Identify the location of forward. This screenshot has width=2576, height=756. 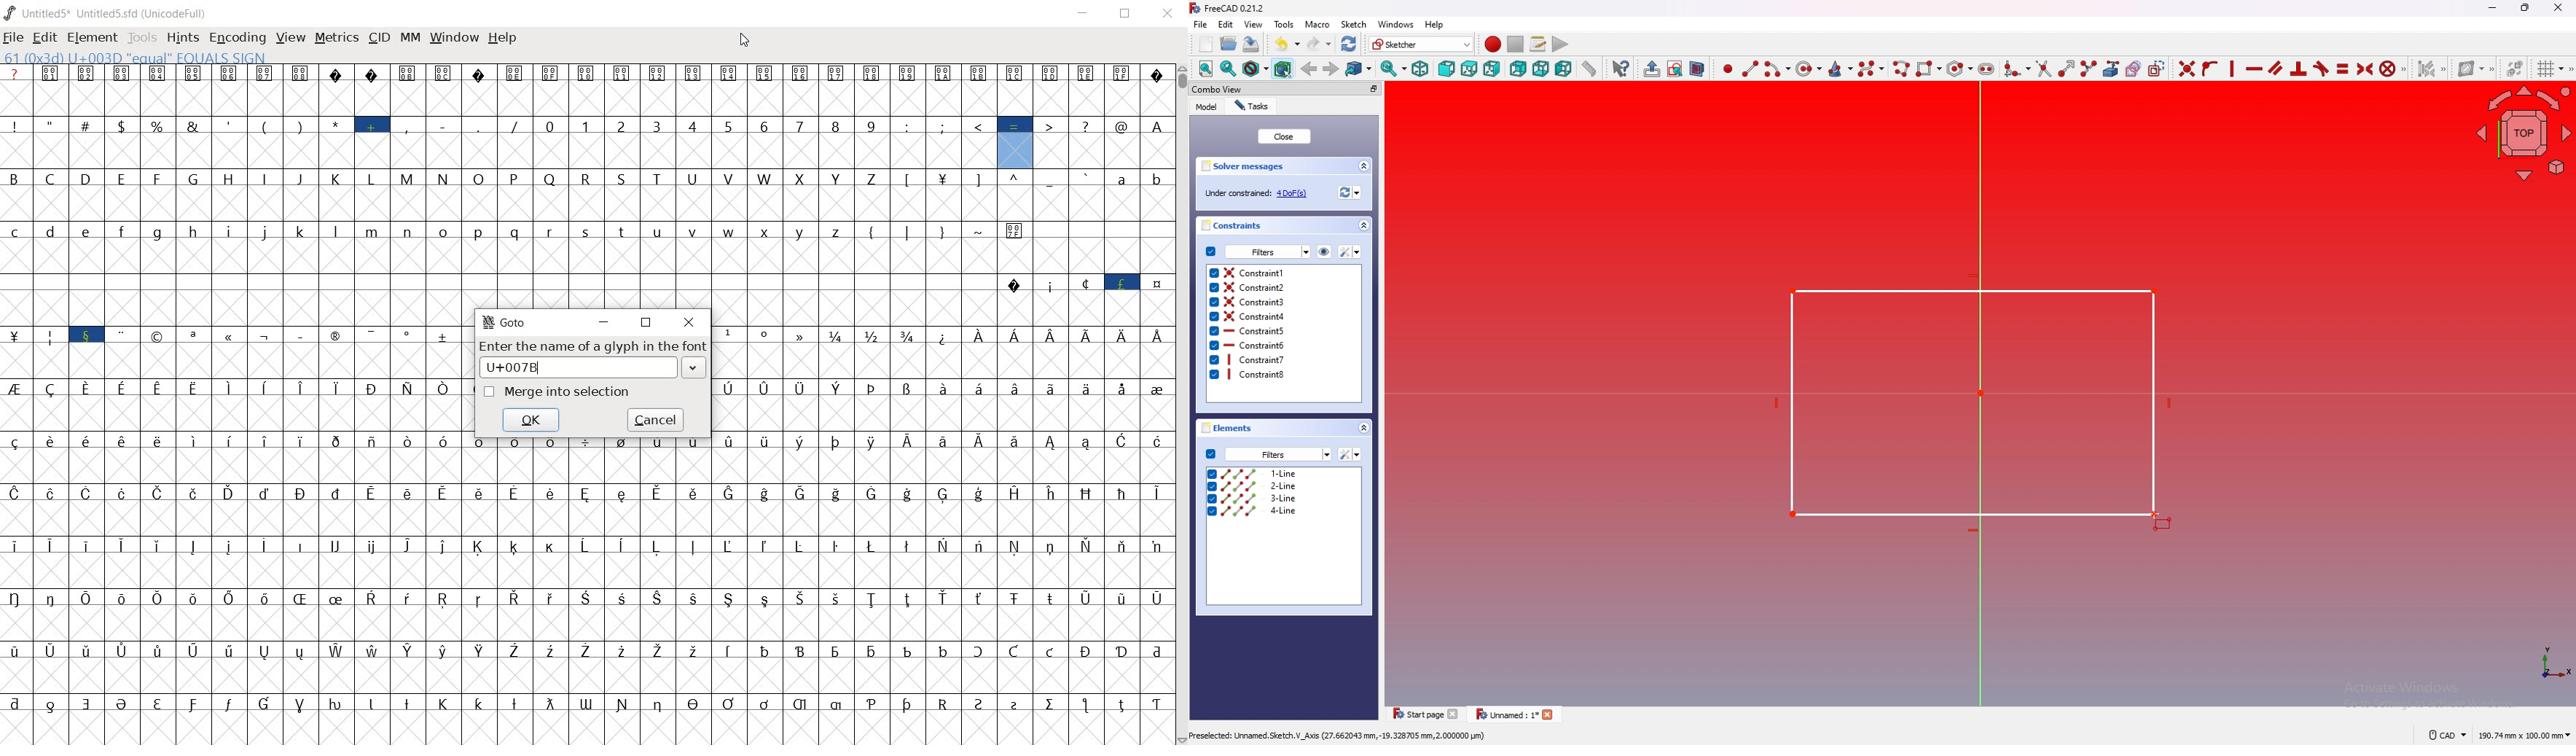
(1331, 69).